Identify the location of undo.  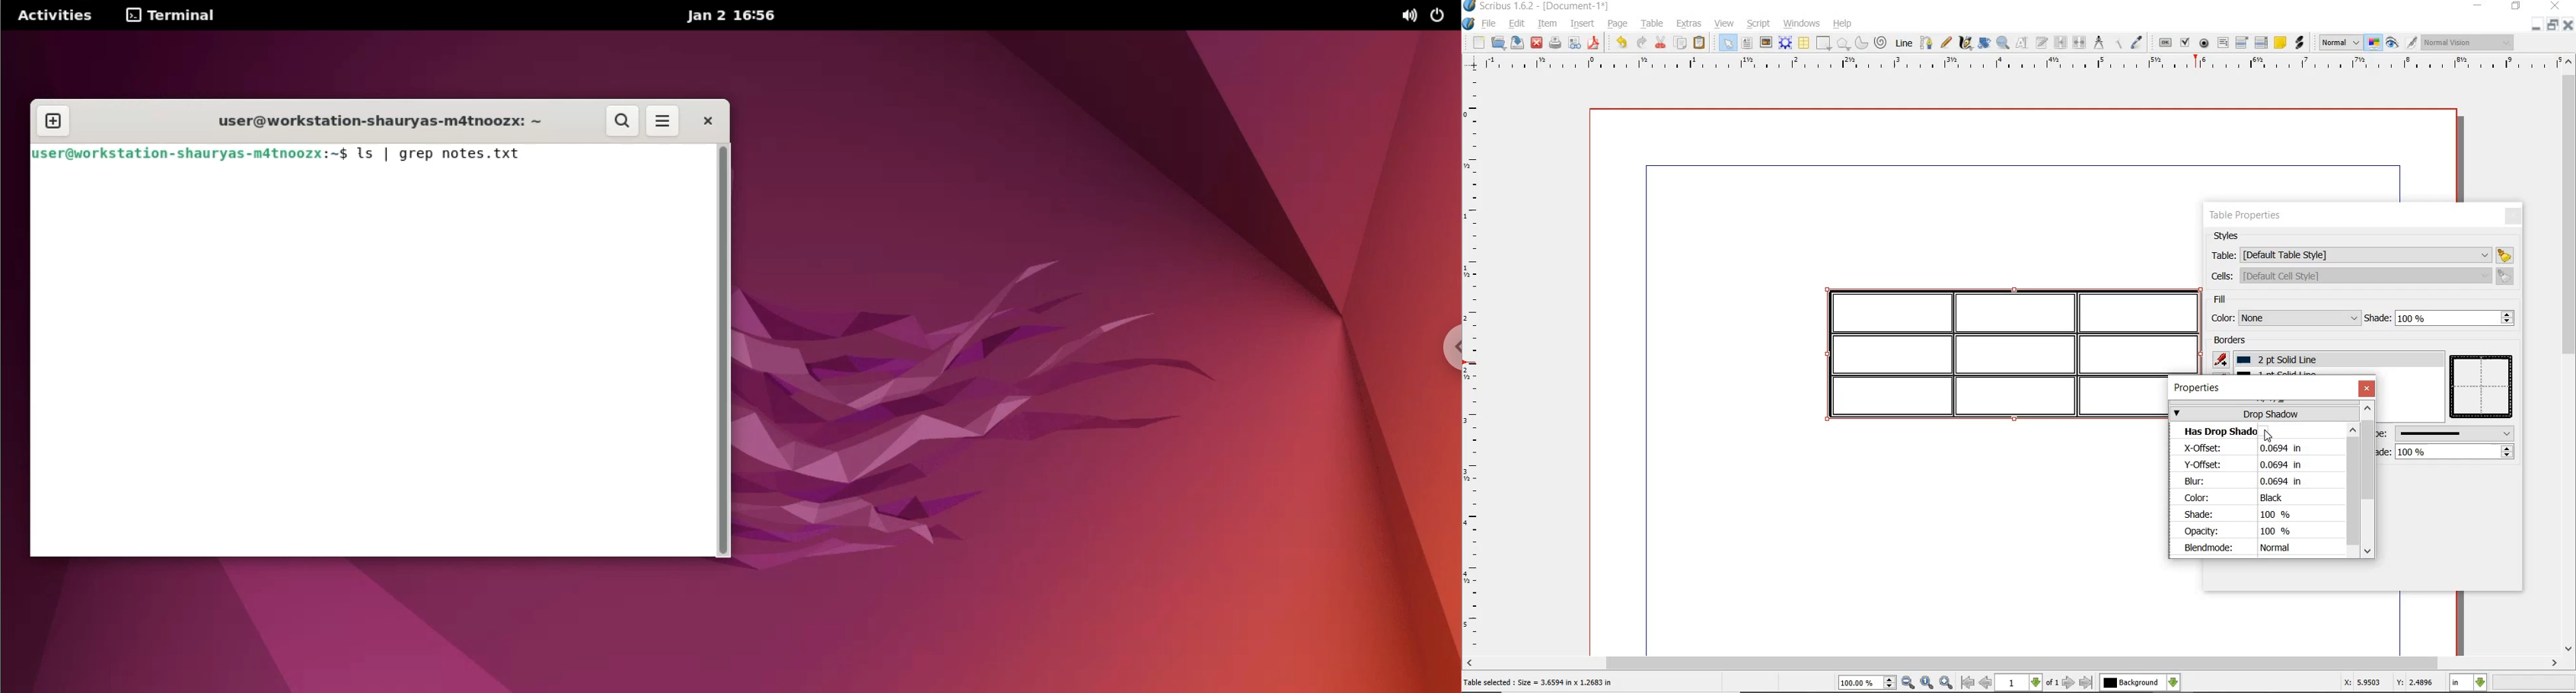
(1621, 43).